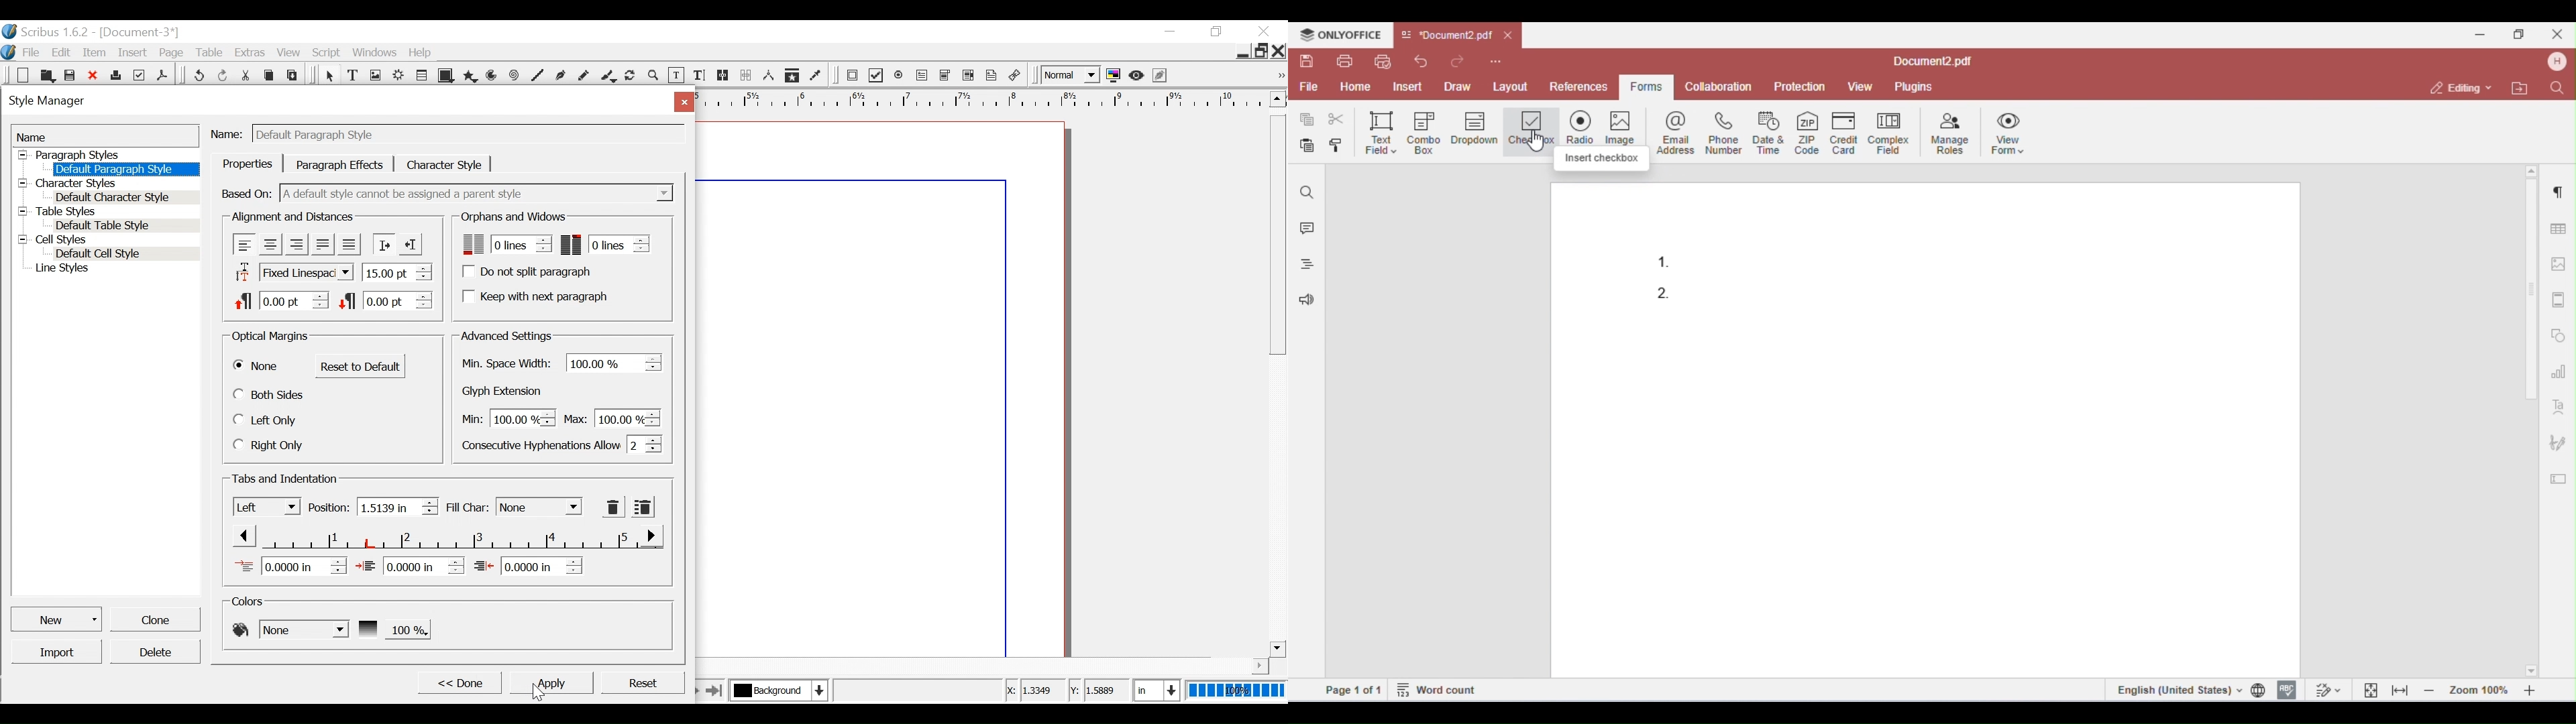  What do you see at coordinates (423, 52) in the screenshot?
I see `Help` at bounding box center [423, 52].